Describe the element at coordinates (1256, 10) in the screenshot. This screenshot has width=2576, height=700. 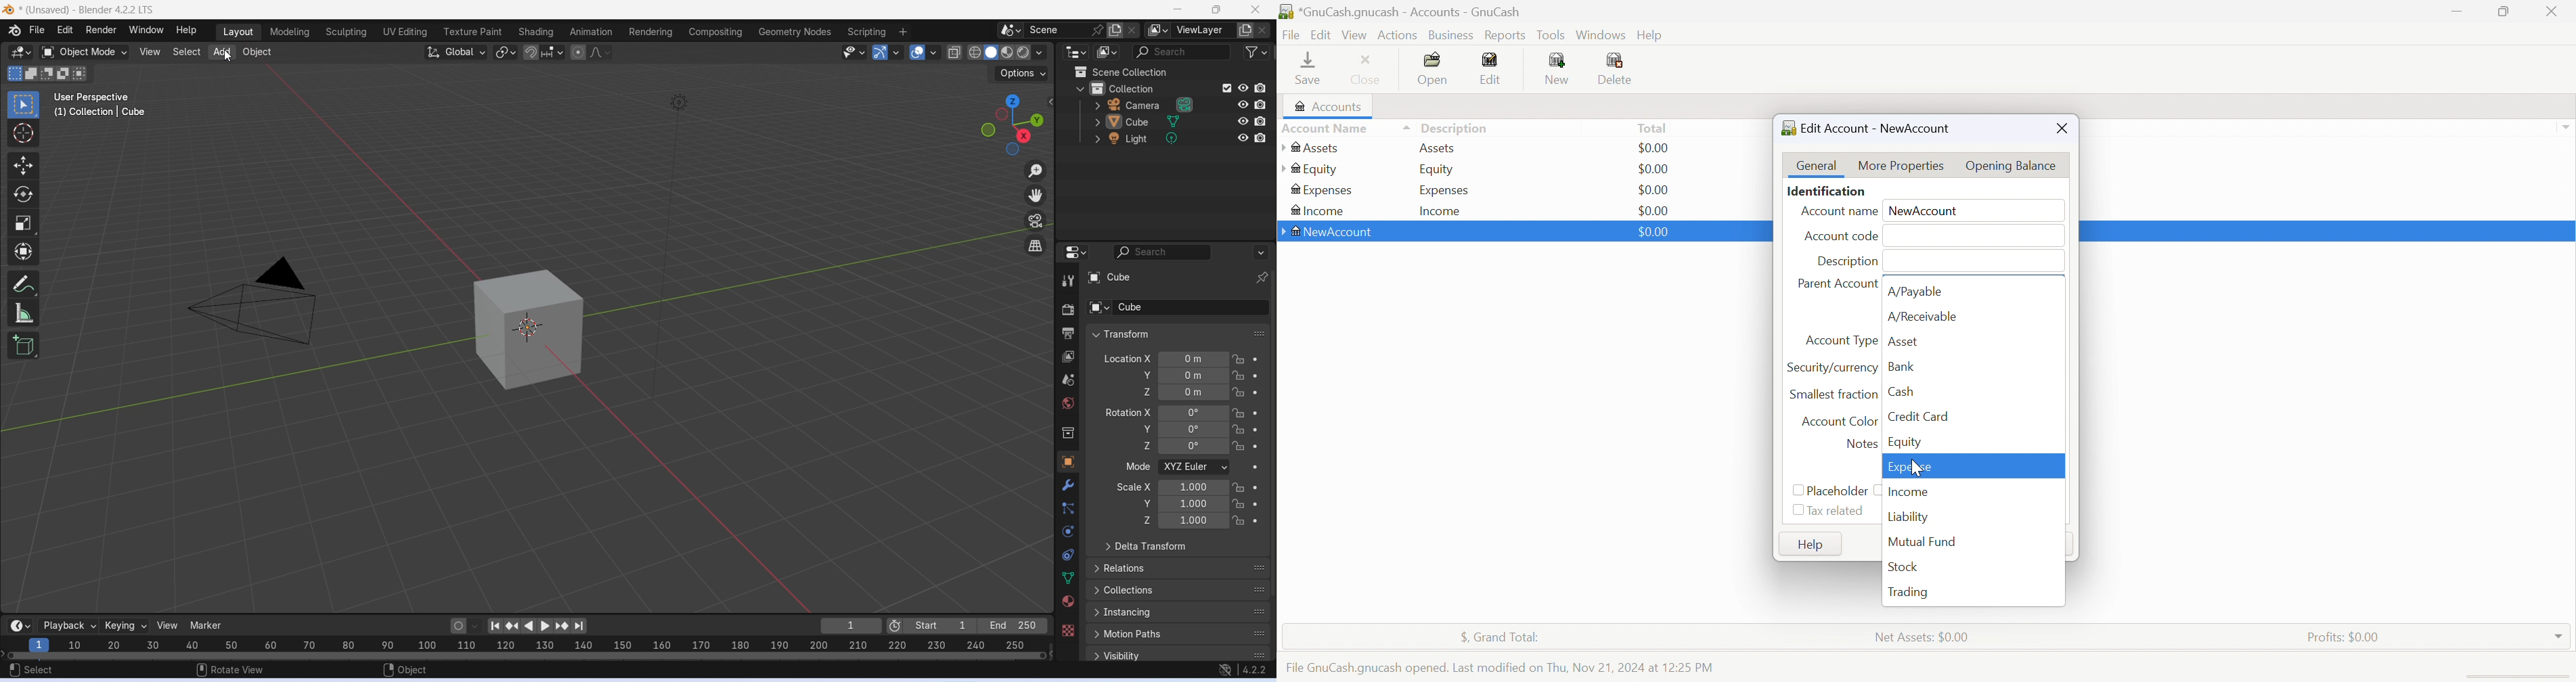
I see `Close` at that location.